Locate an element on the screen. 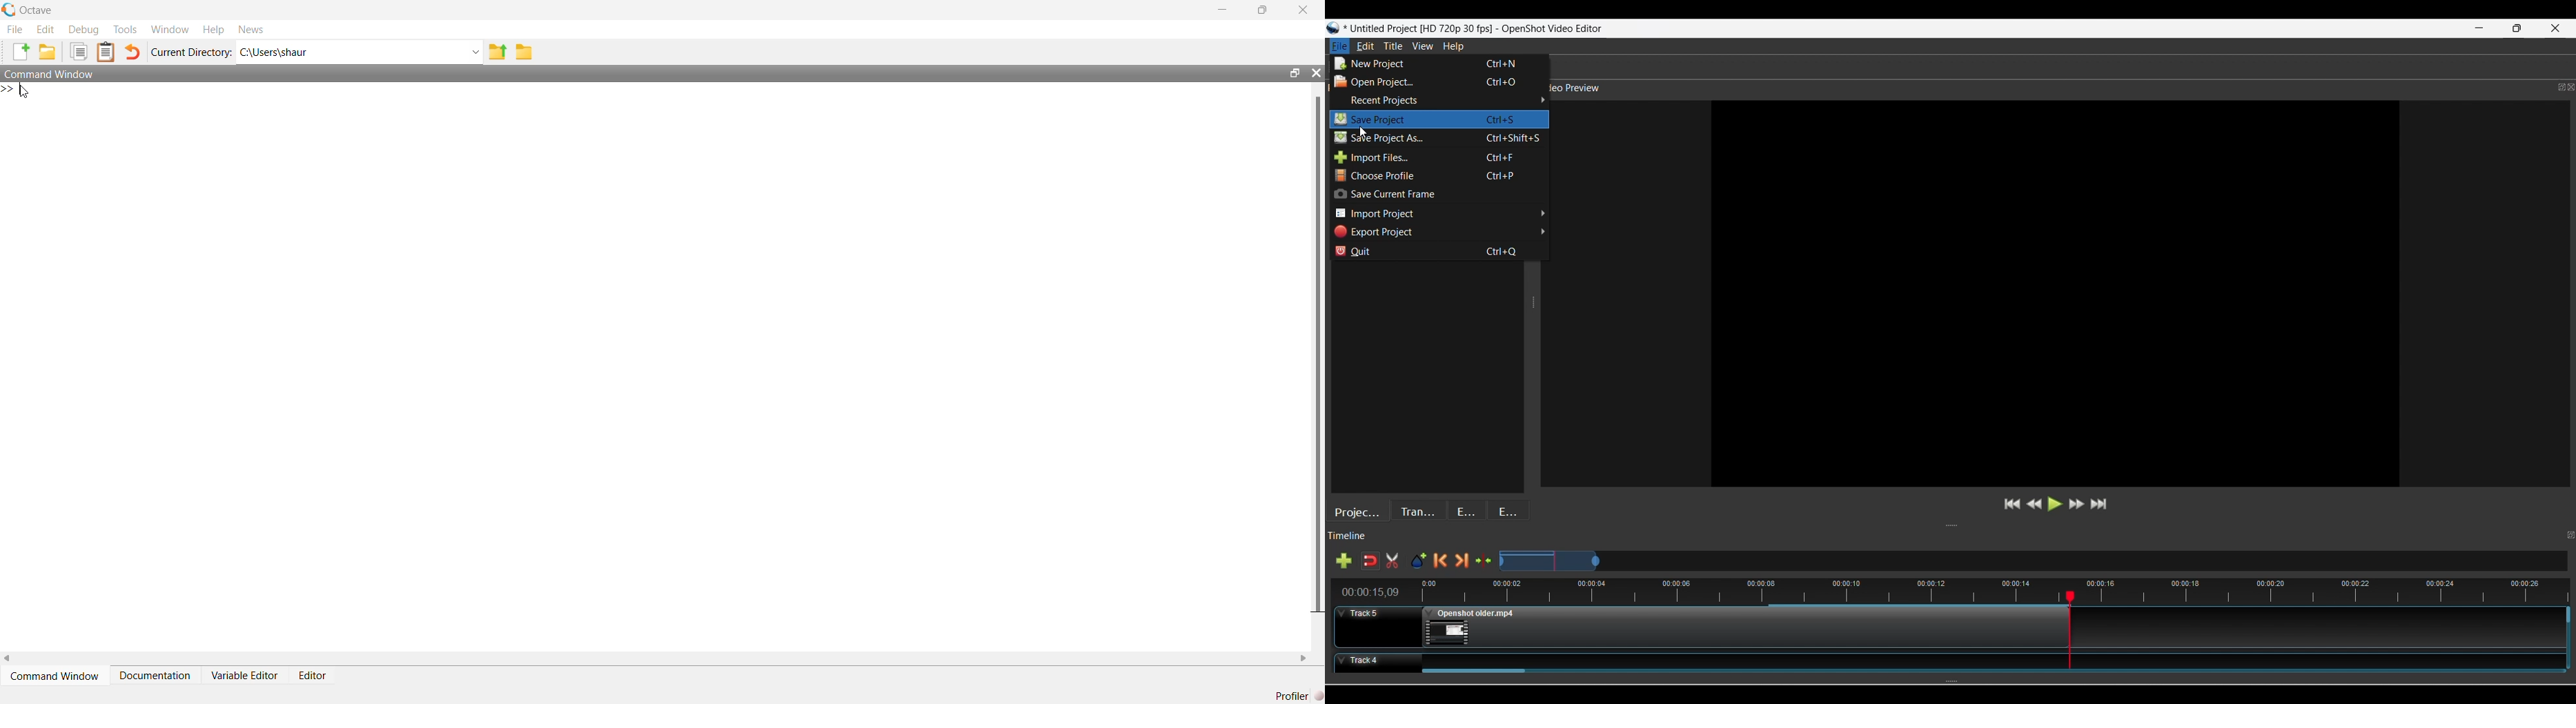 Image resolution: width=2576 pixels, height=728 pixels. Track Header for track 4 is located at coordinates (1372, 663).